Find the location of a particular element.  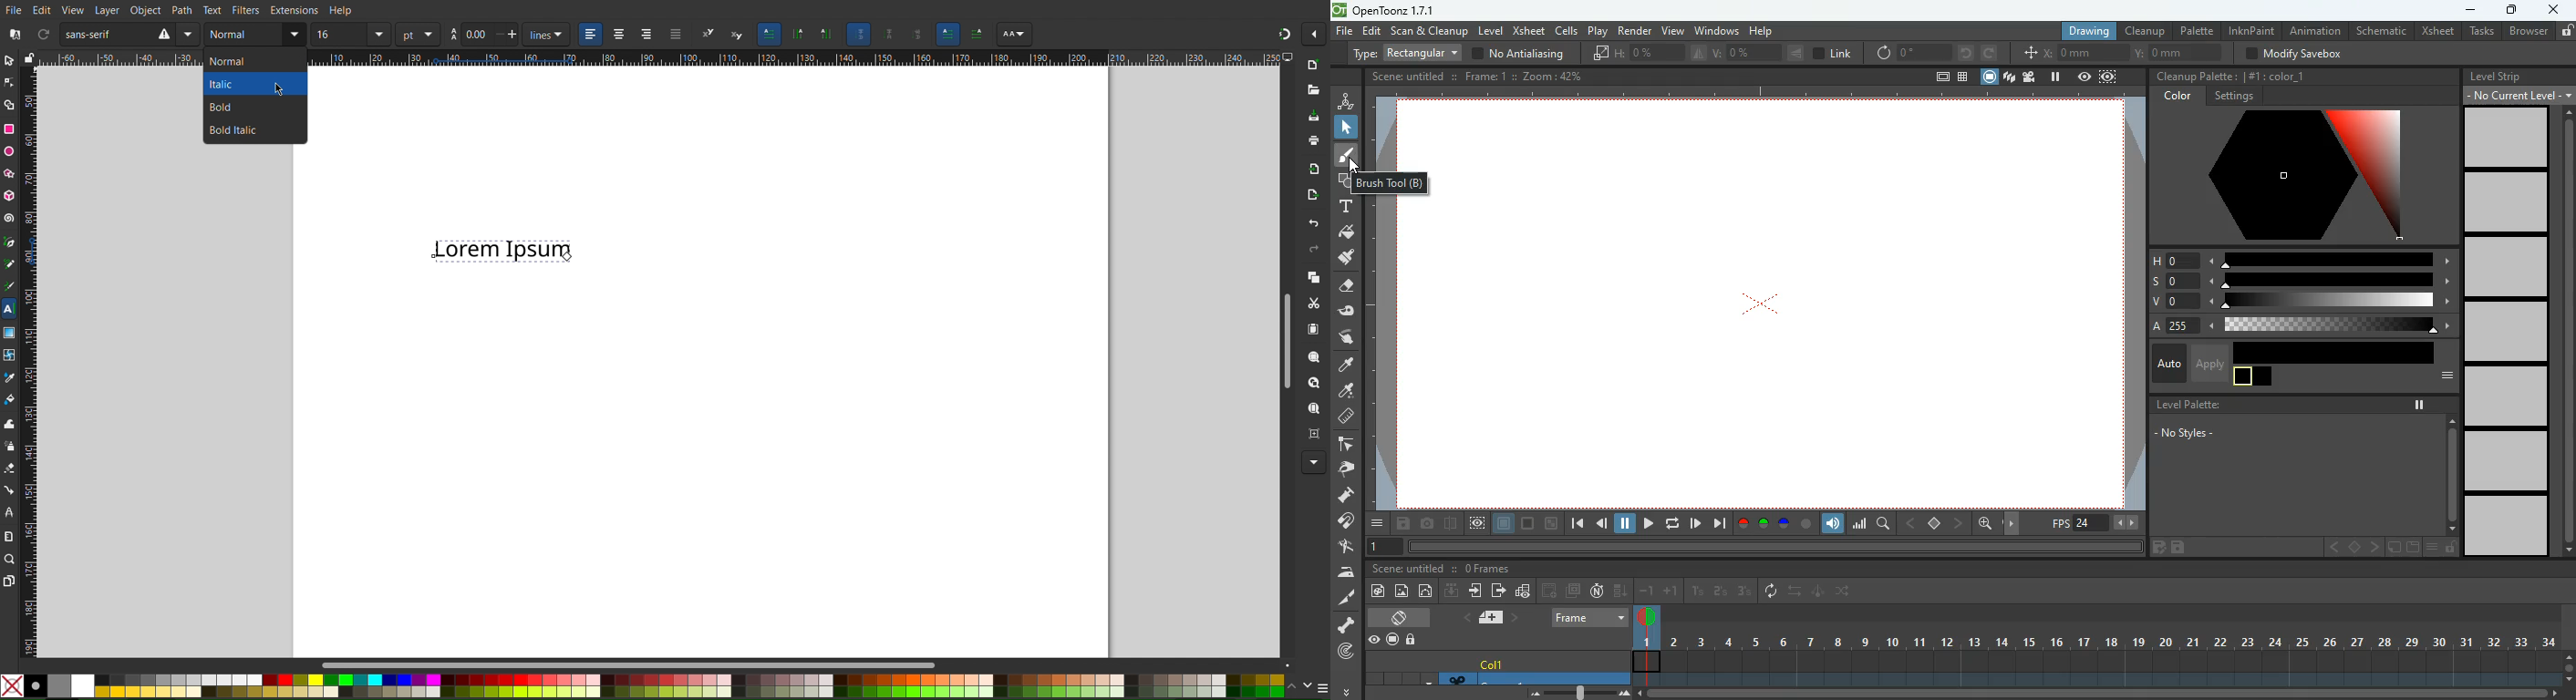

Spacing between lines is located at coordinates (485, 34).